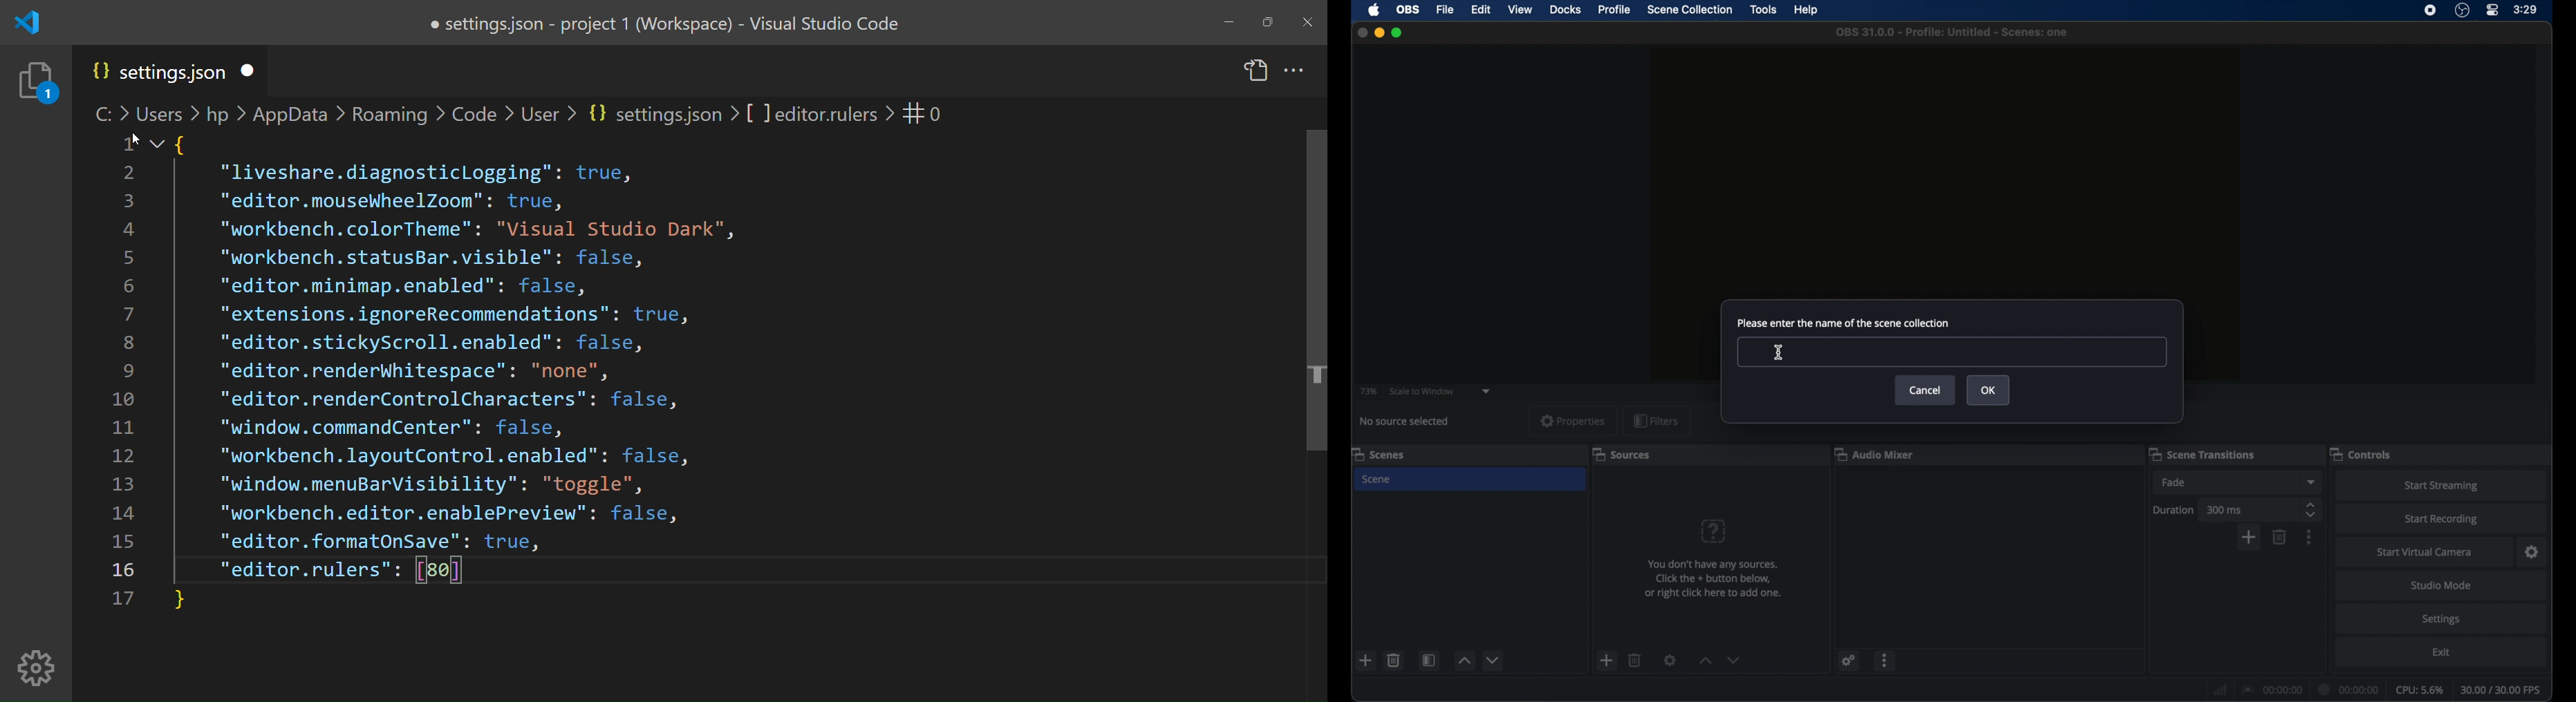 The width and height of the screenshot is (2576, 728). I want to click on minimize, so click(1379, 32).